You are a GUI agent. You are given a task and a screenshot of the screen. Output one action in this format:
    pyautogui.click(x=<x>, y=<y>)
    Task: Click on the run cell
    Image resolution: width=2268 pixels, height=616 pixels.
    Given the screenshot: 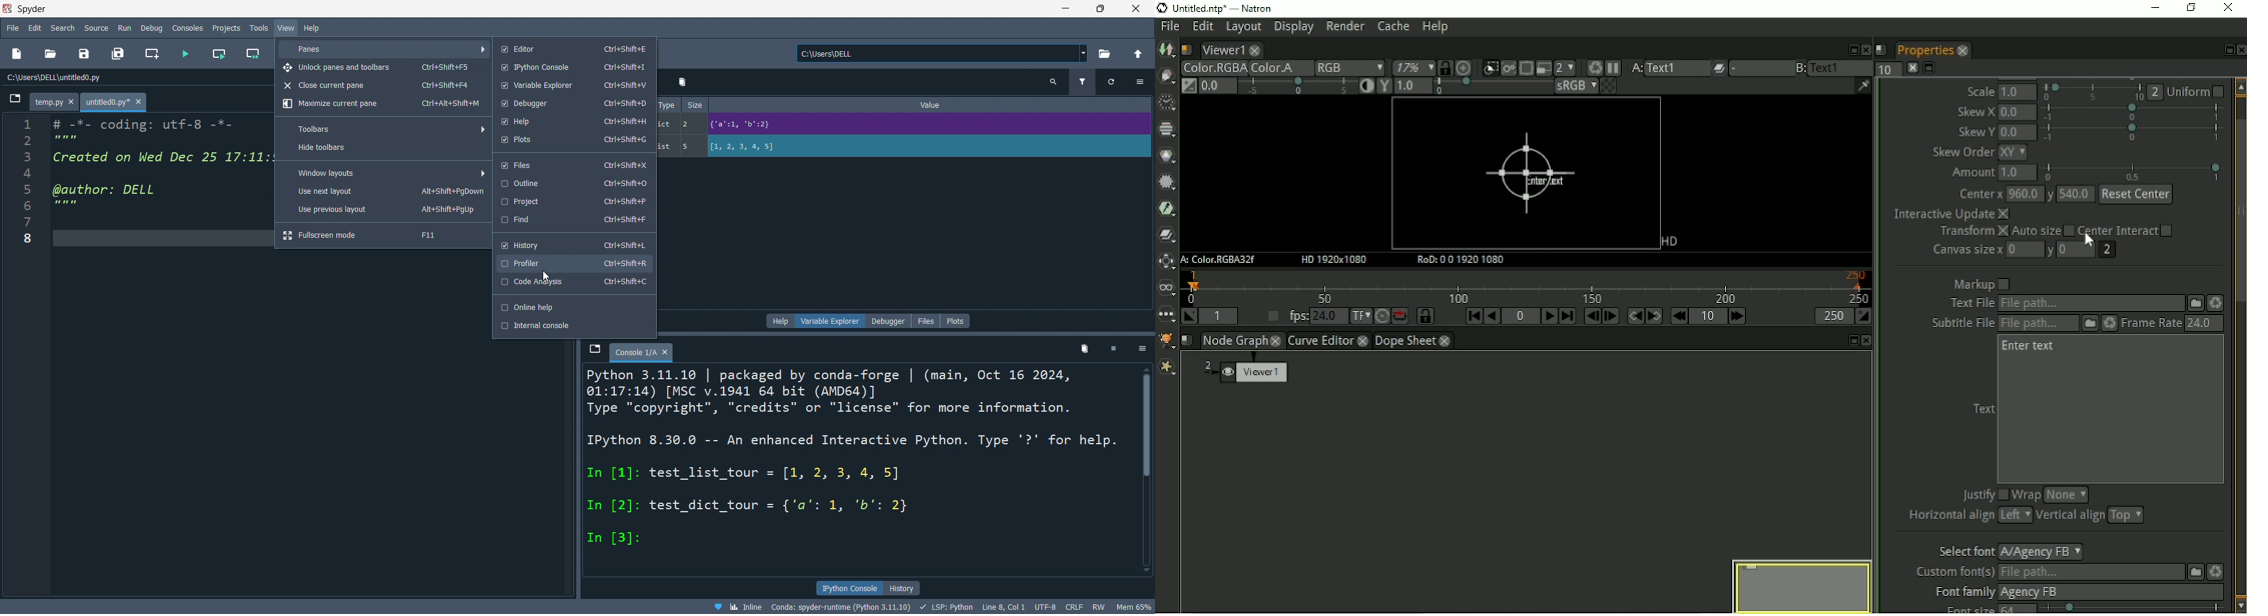 What is the action you would take?
    pyautogui.click(x=219, y=54)
    